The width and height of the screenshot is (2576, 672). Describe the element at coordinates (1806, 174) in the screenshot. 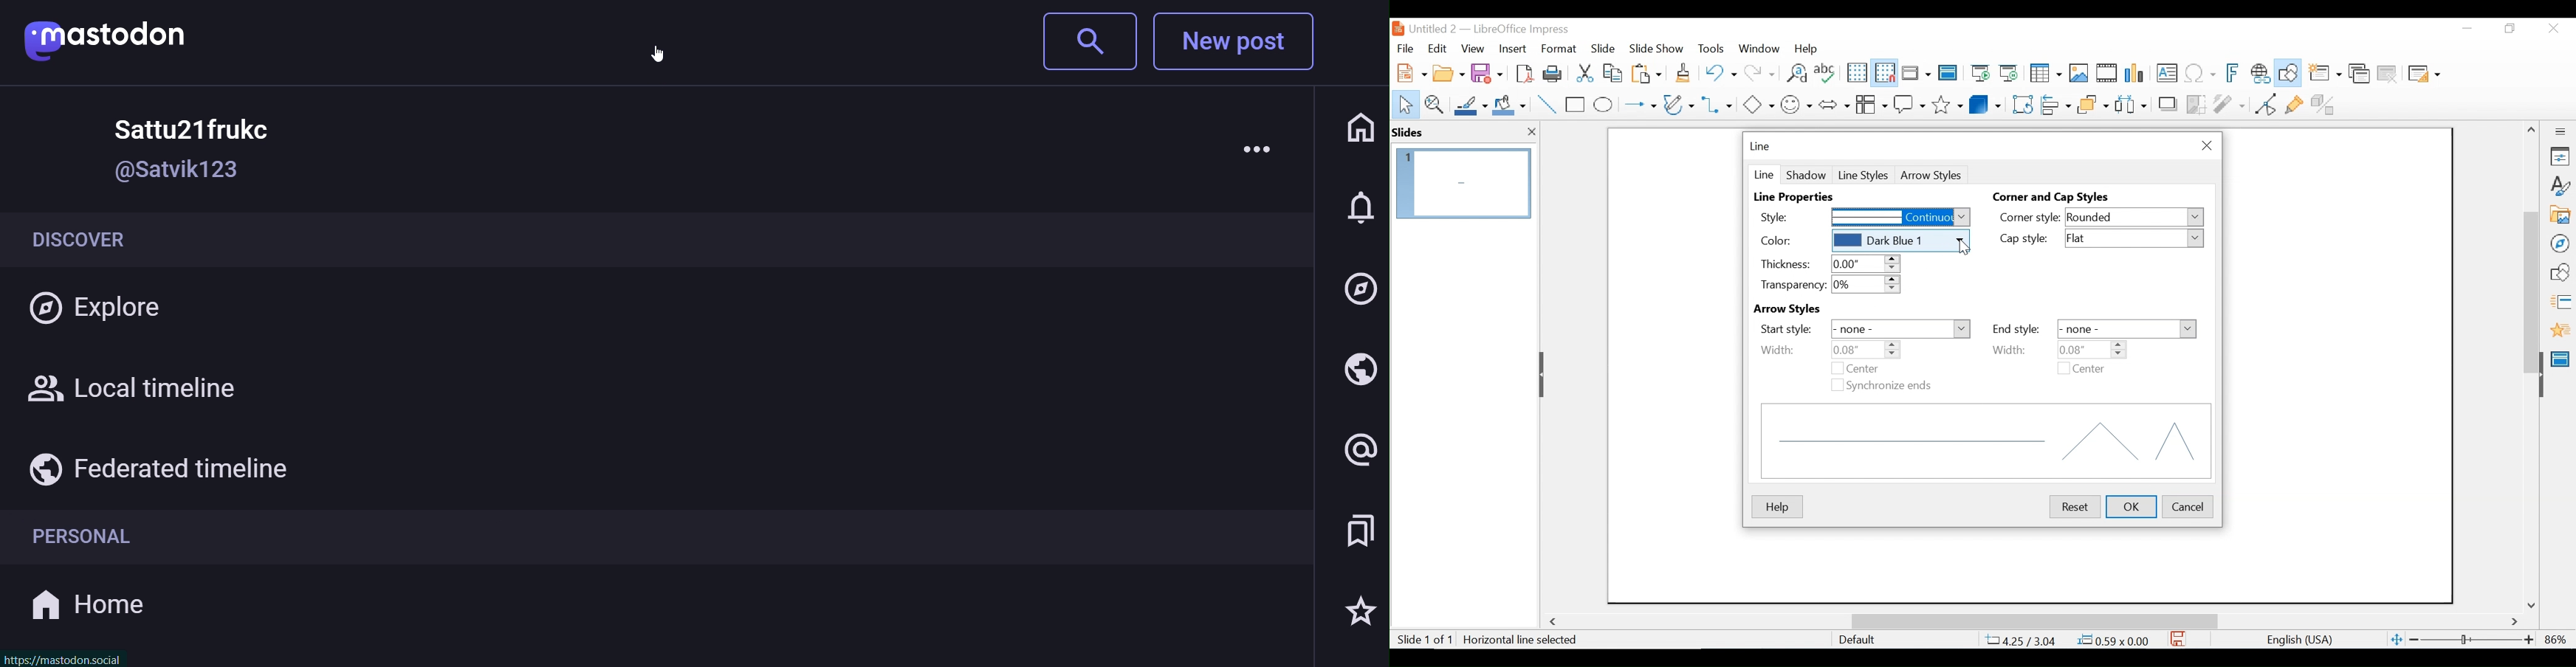

I see `Shadow` at that location.